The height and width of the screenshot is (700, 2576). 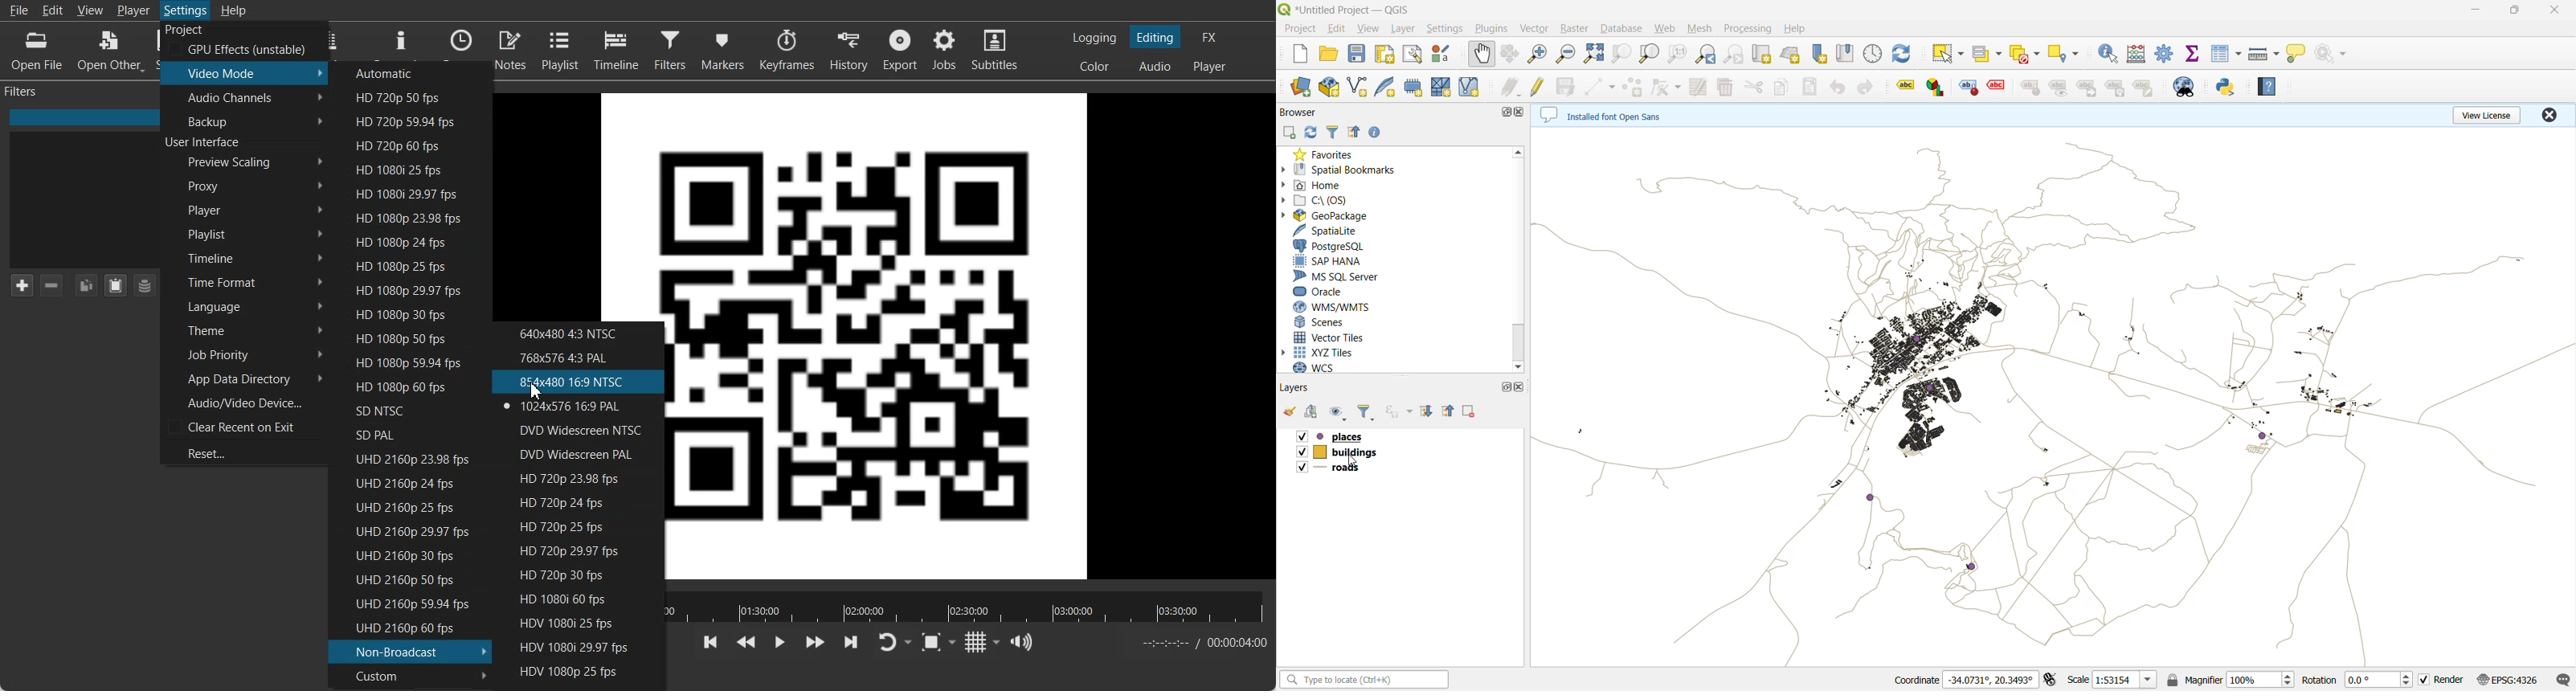 What do you see at coordinates (2117, 88) in the screenshot?
I see `hierarchy` at bounding box center [2117, 88].